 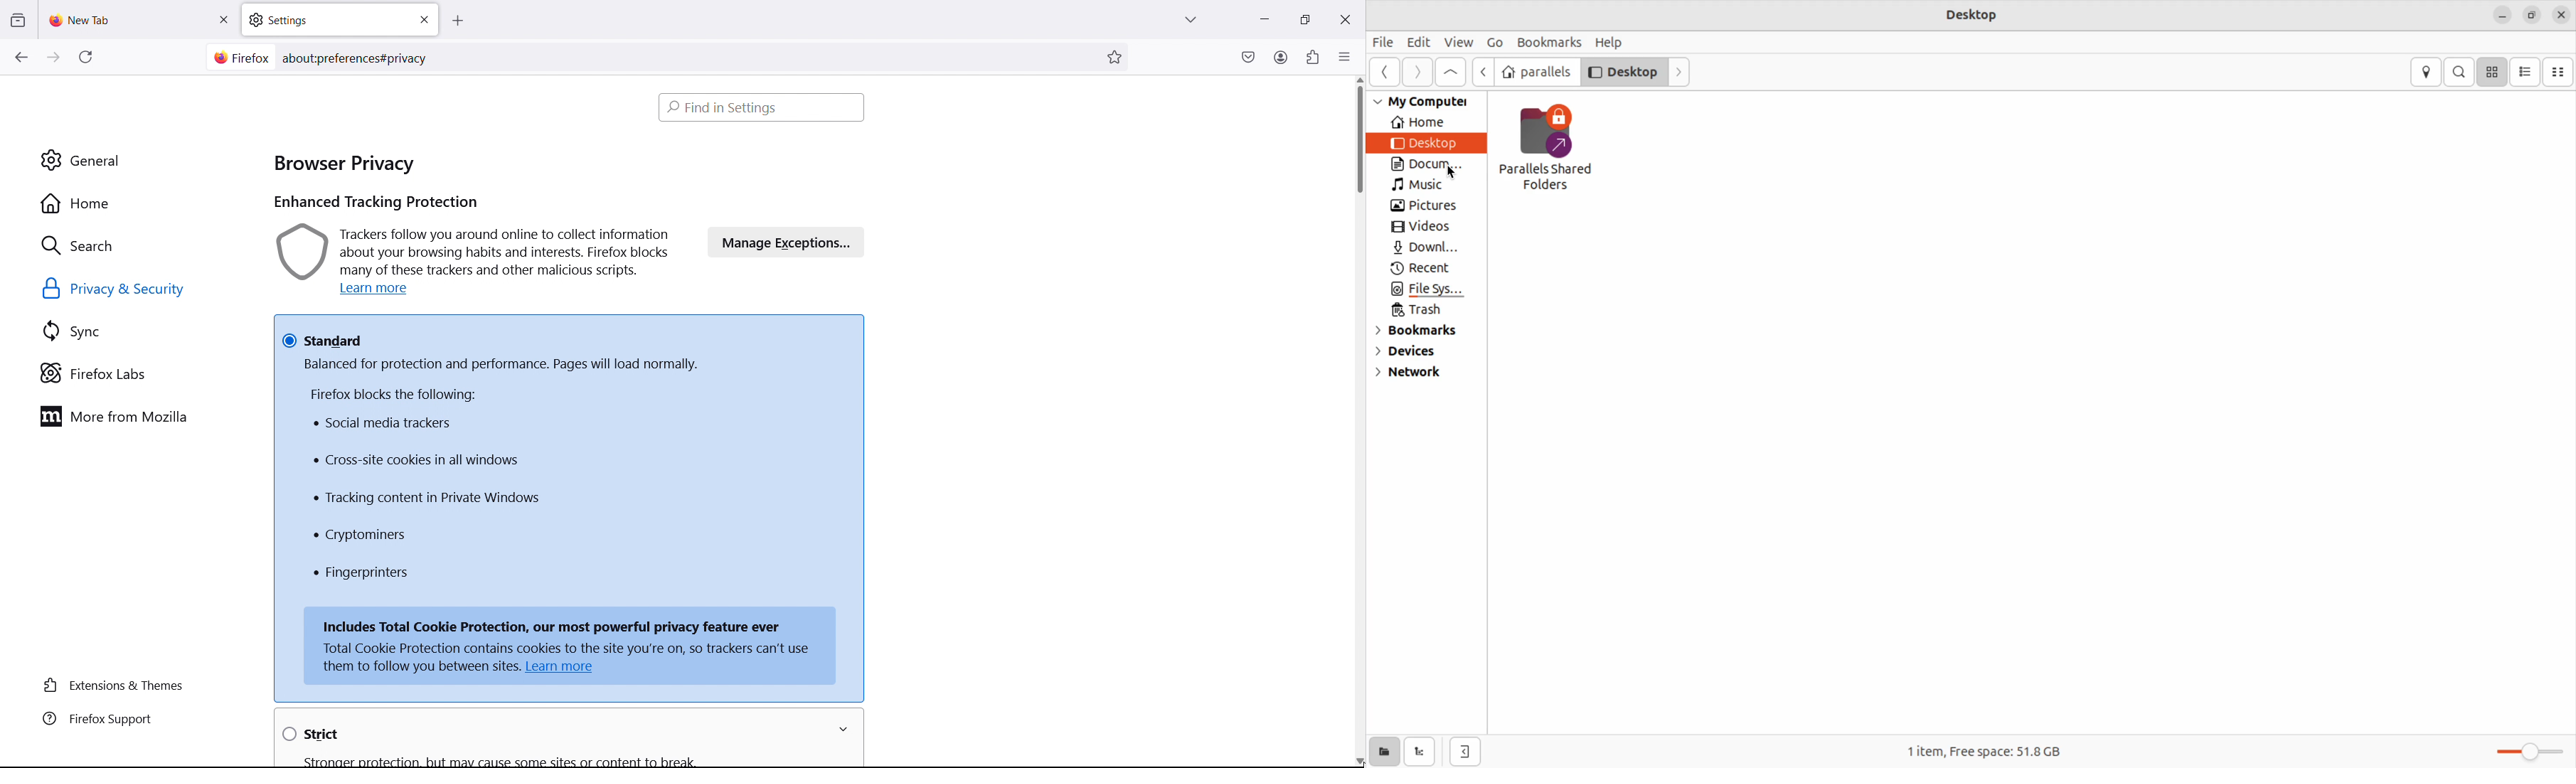 I want to click on find in settings, so click(x=762, y=107).